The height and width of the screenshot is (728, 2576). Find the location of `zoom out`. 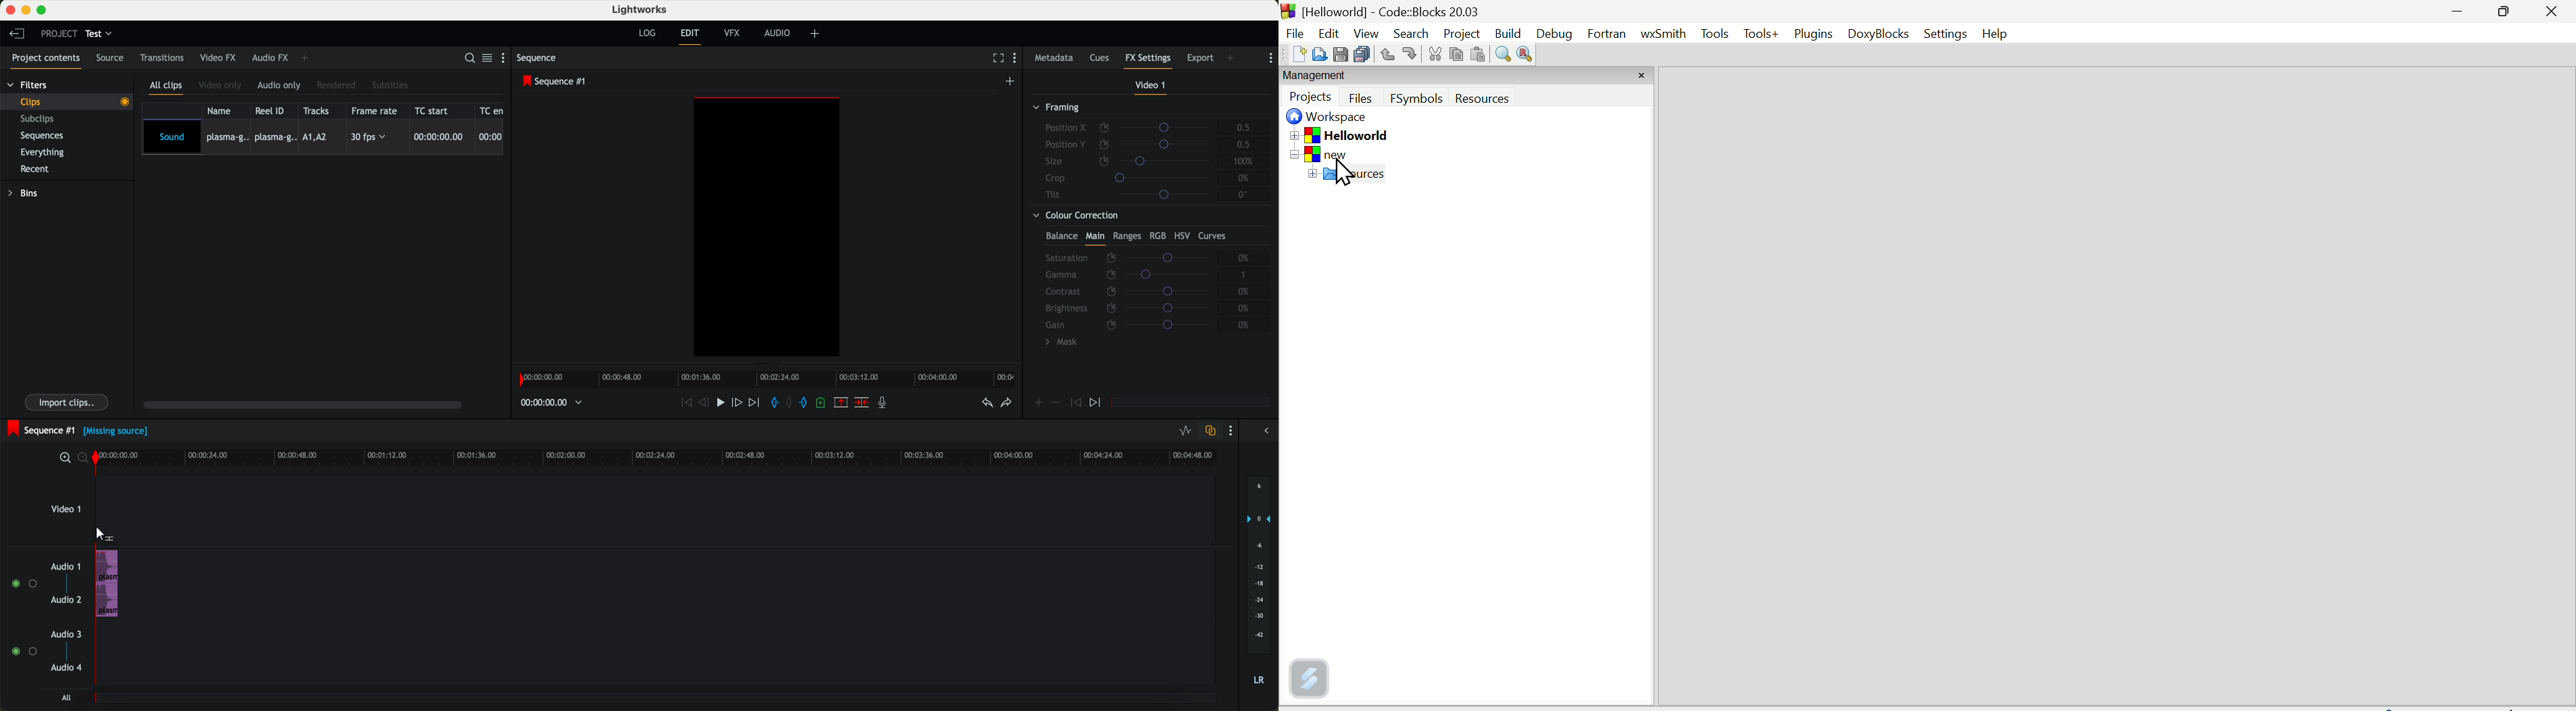

zoom out is located at coordinates (85, 460).